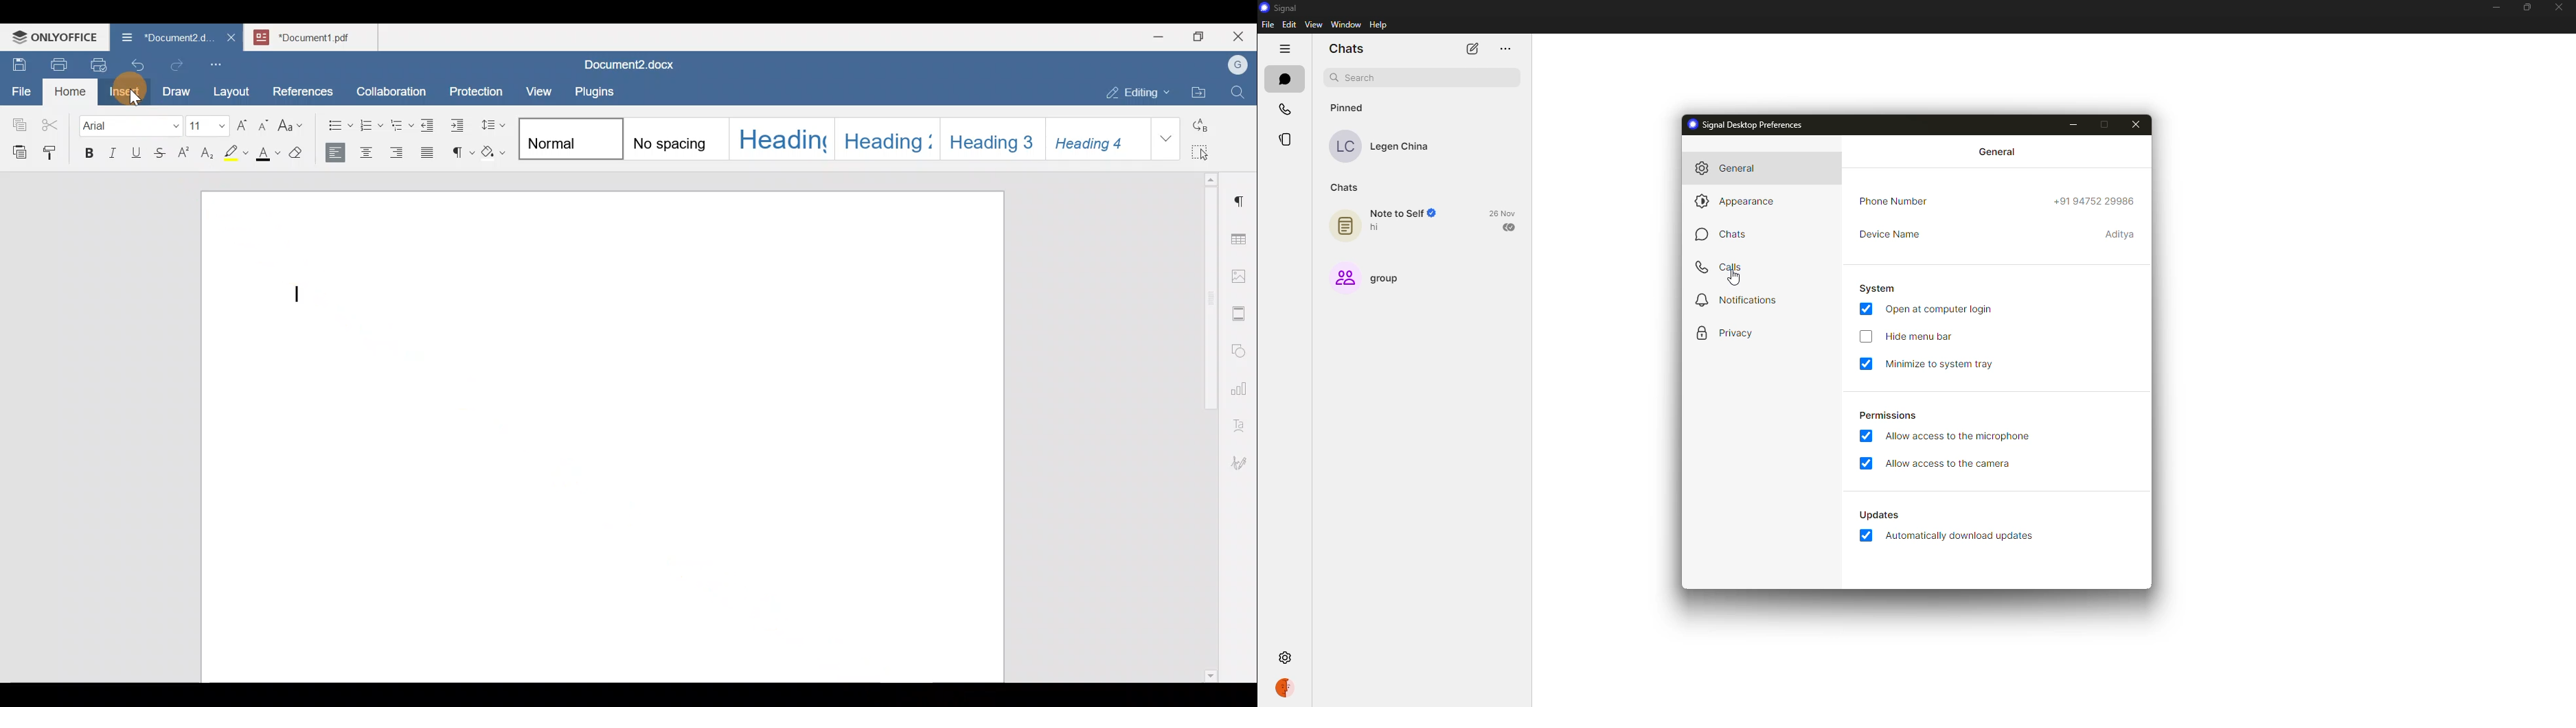 This screenshot has width=2576, height=728. What do you see at coordinates (1876, 288) in the screenshot?
I see `system` at bounding box center [1876, 288].